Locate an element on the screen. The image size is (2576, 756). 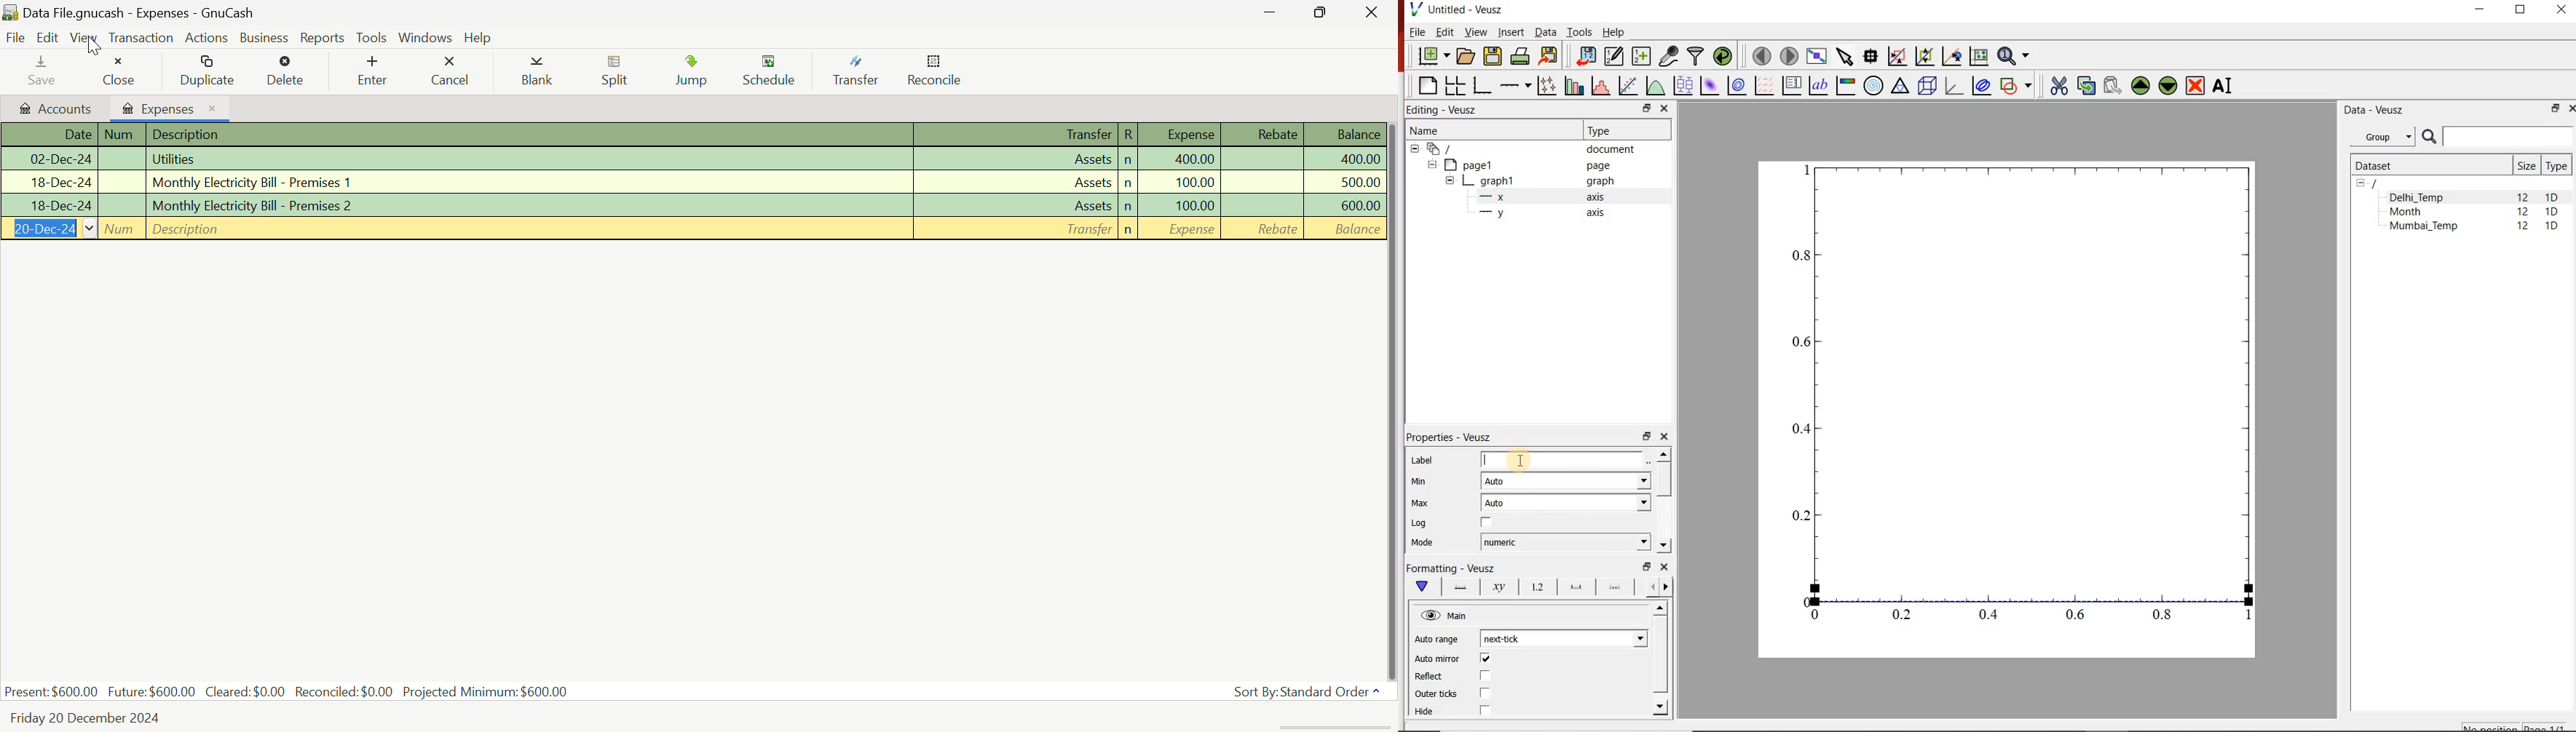
Business is located at coordinates (265, 38).